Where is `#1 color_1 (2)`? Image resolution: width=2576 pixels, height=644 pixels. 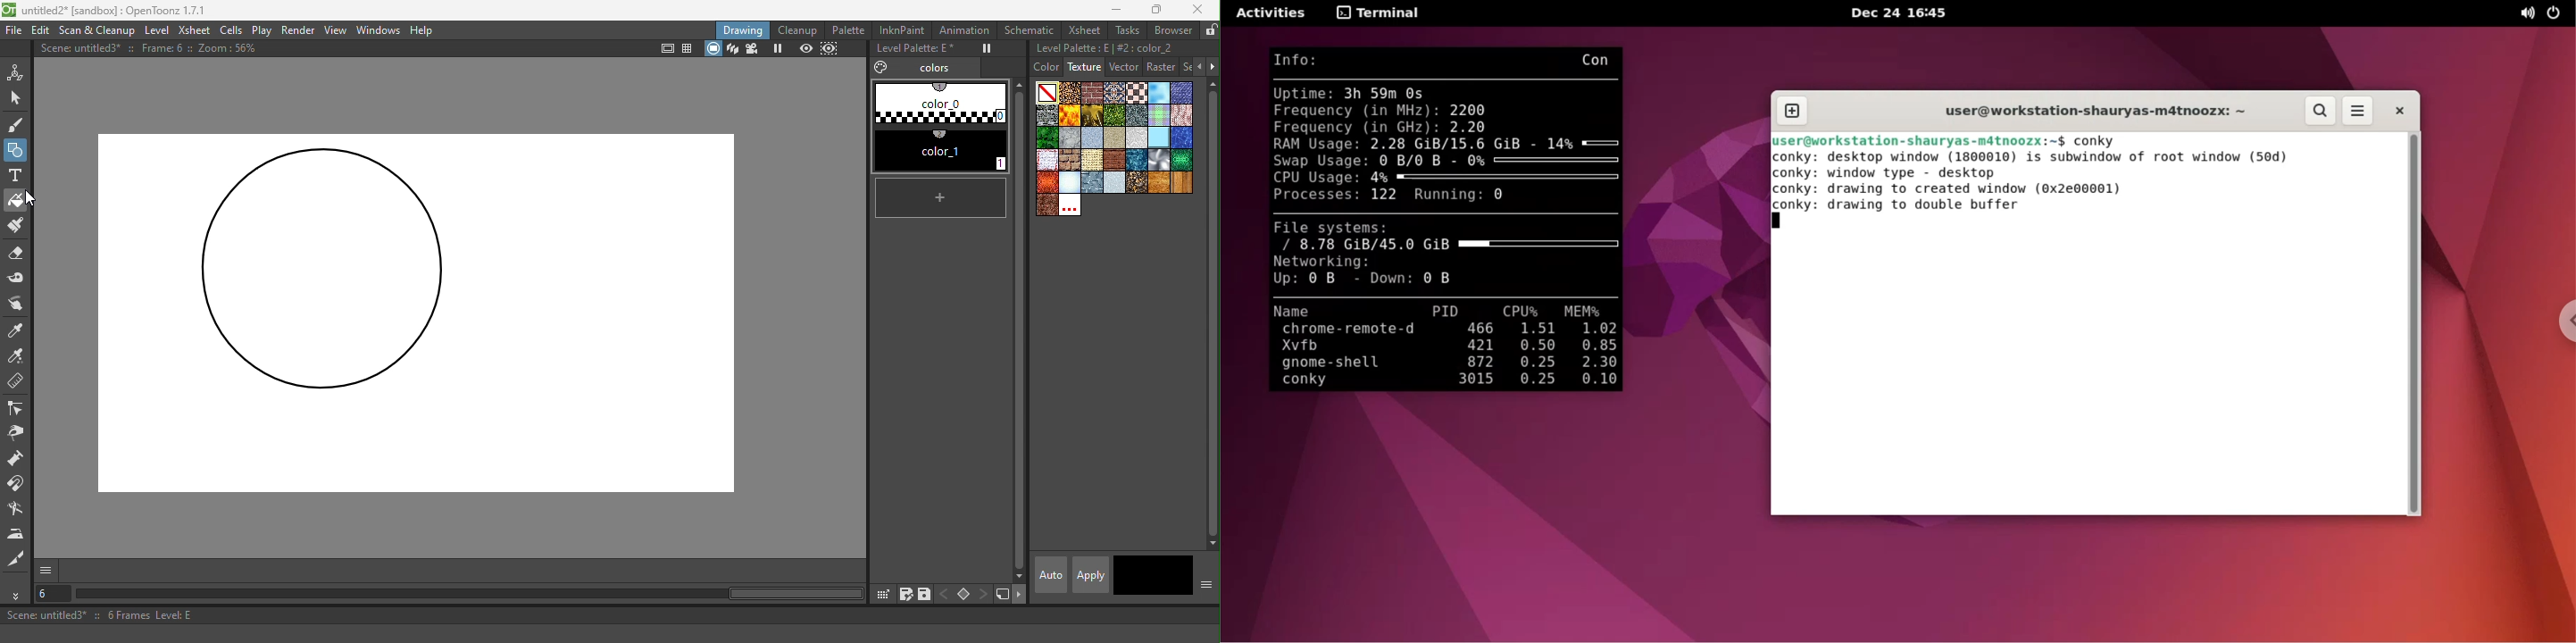
#1 color_1 (2) is located at coordinates (937, 152).